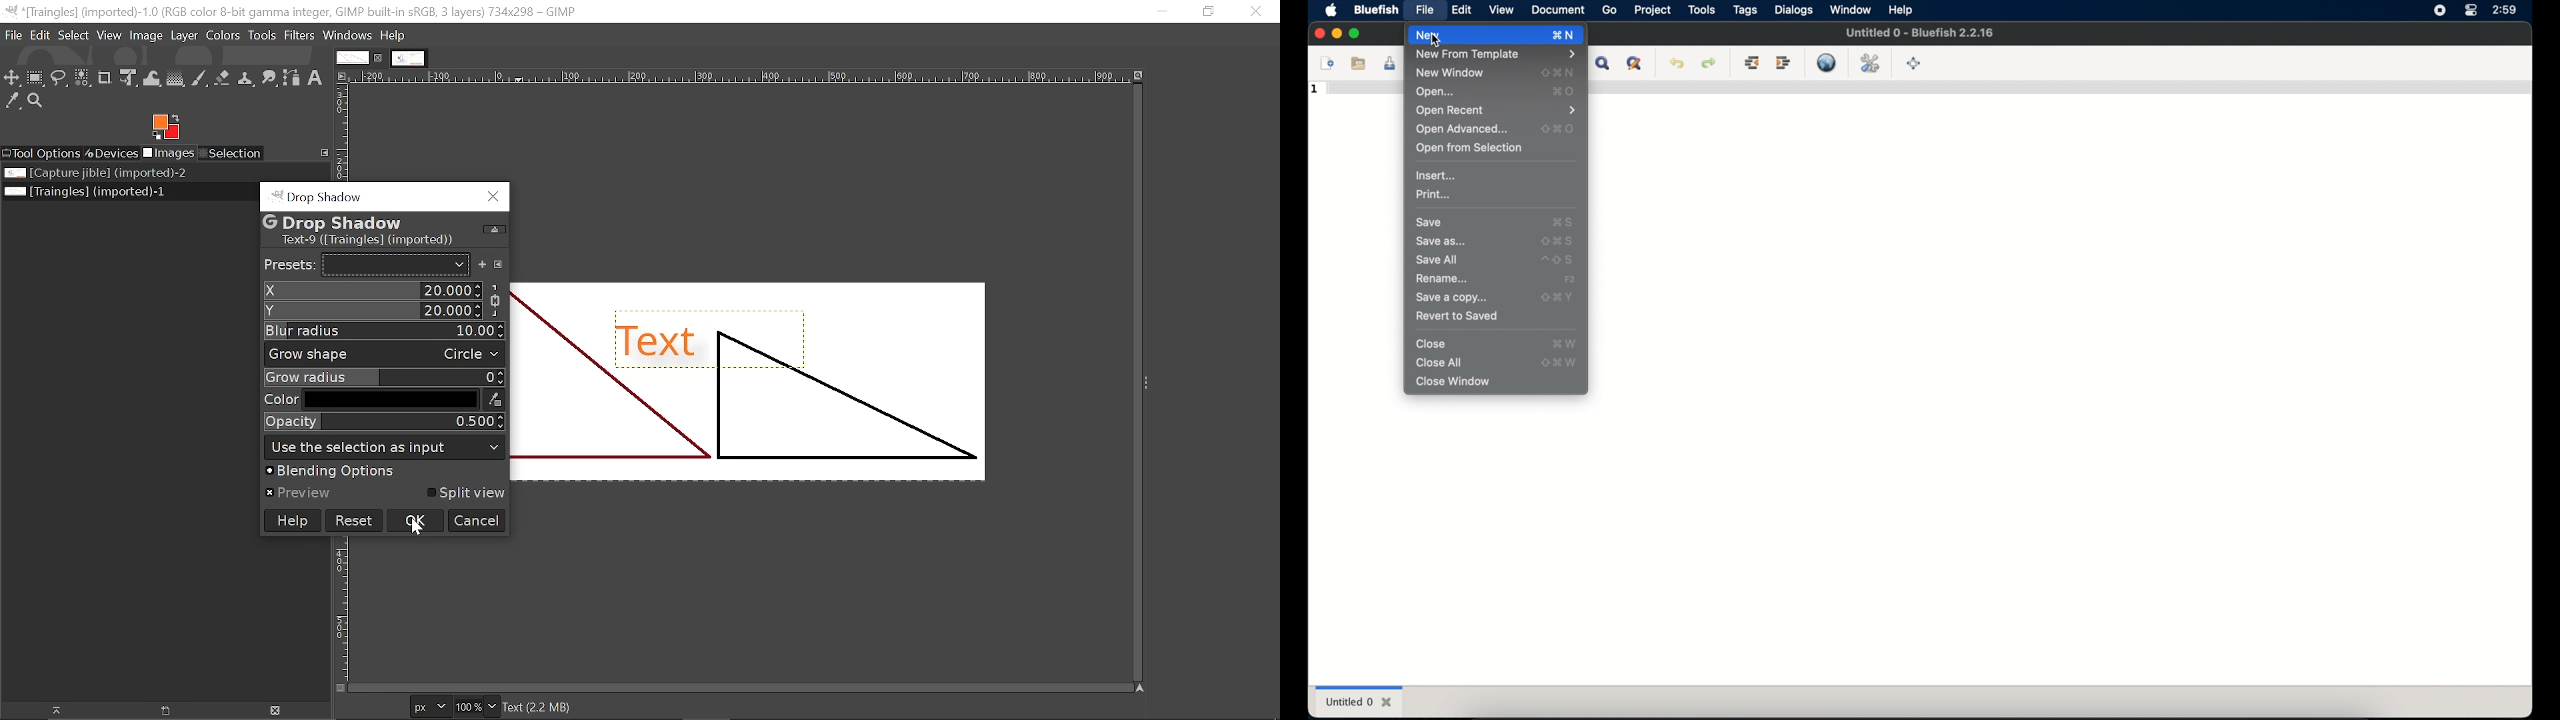 The width and height of the screenshot is (2576, 728). Describe the element at coordinates (1435, 92) in the screenshot. I see `open` at that location.